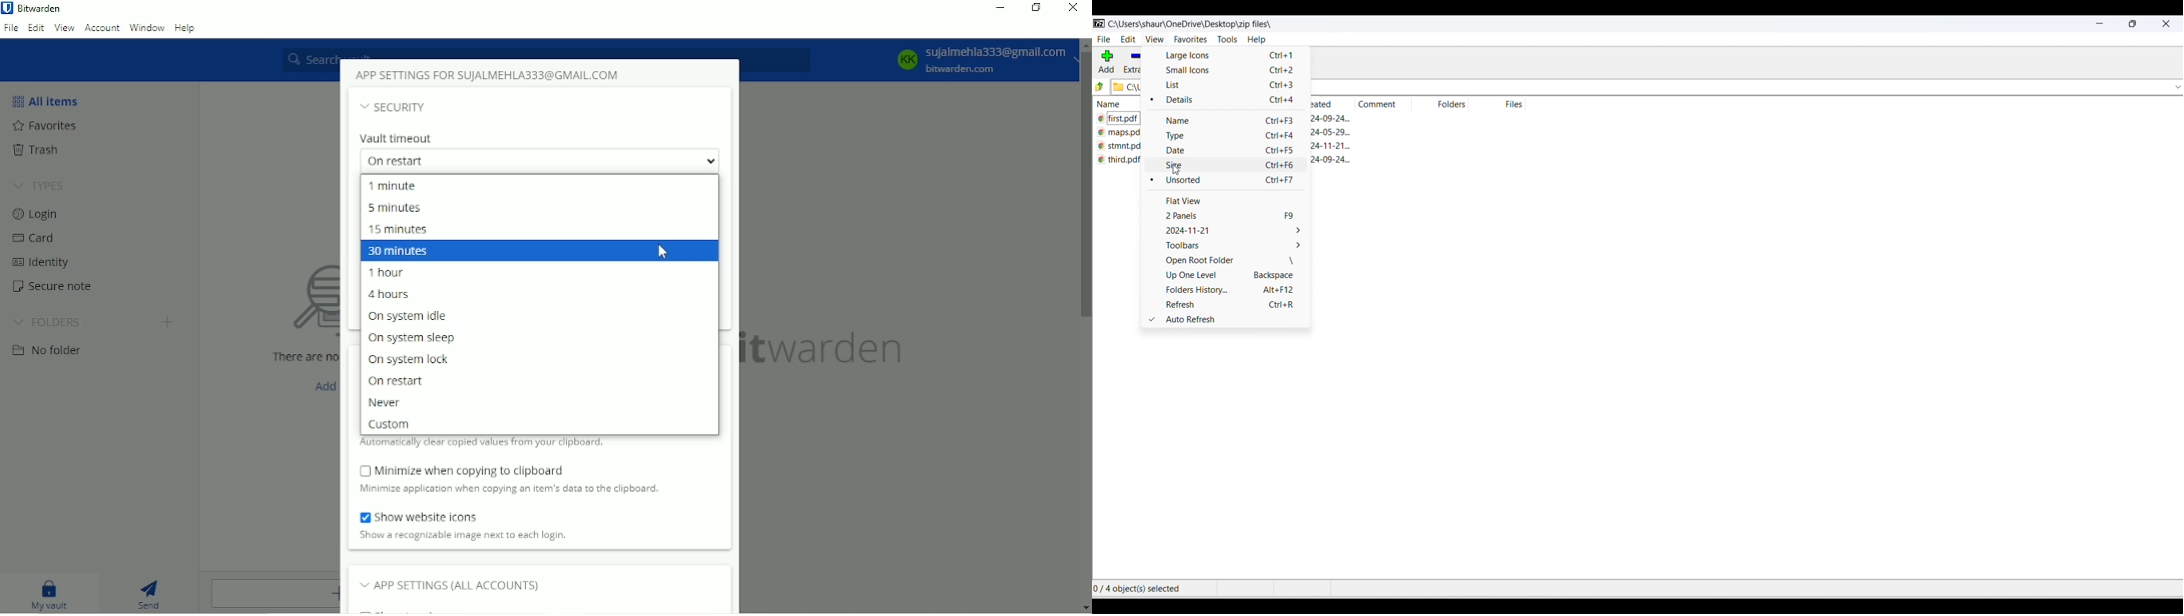 This screenshot has width=2184, height=616. What do you see at coordinates (1199, 24) in the screenshot?
I see `current folder path` at bounding box center [1199, 24].